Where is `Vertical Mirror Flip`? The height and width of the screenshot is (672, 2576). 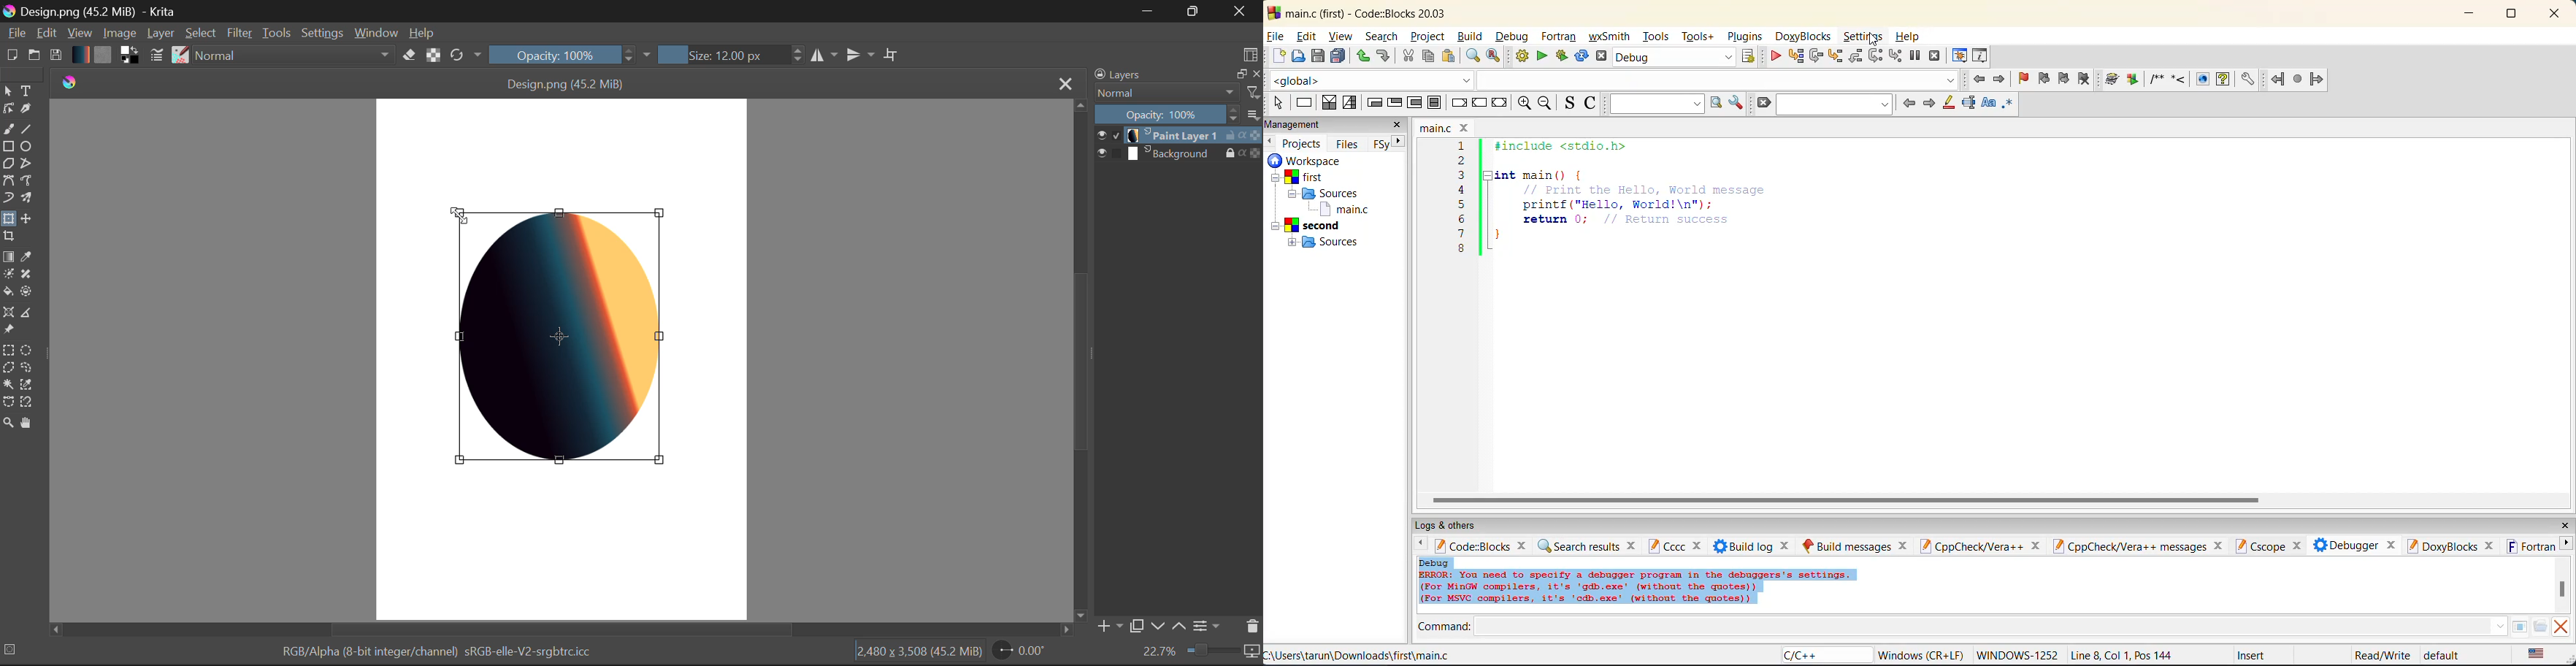 Vertical Mirror Flip is located at coordinates (824, 54).